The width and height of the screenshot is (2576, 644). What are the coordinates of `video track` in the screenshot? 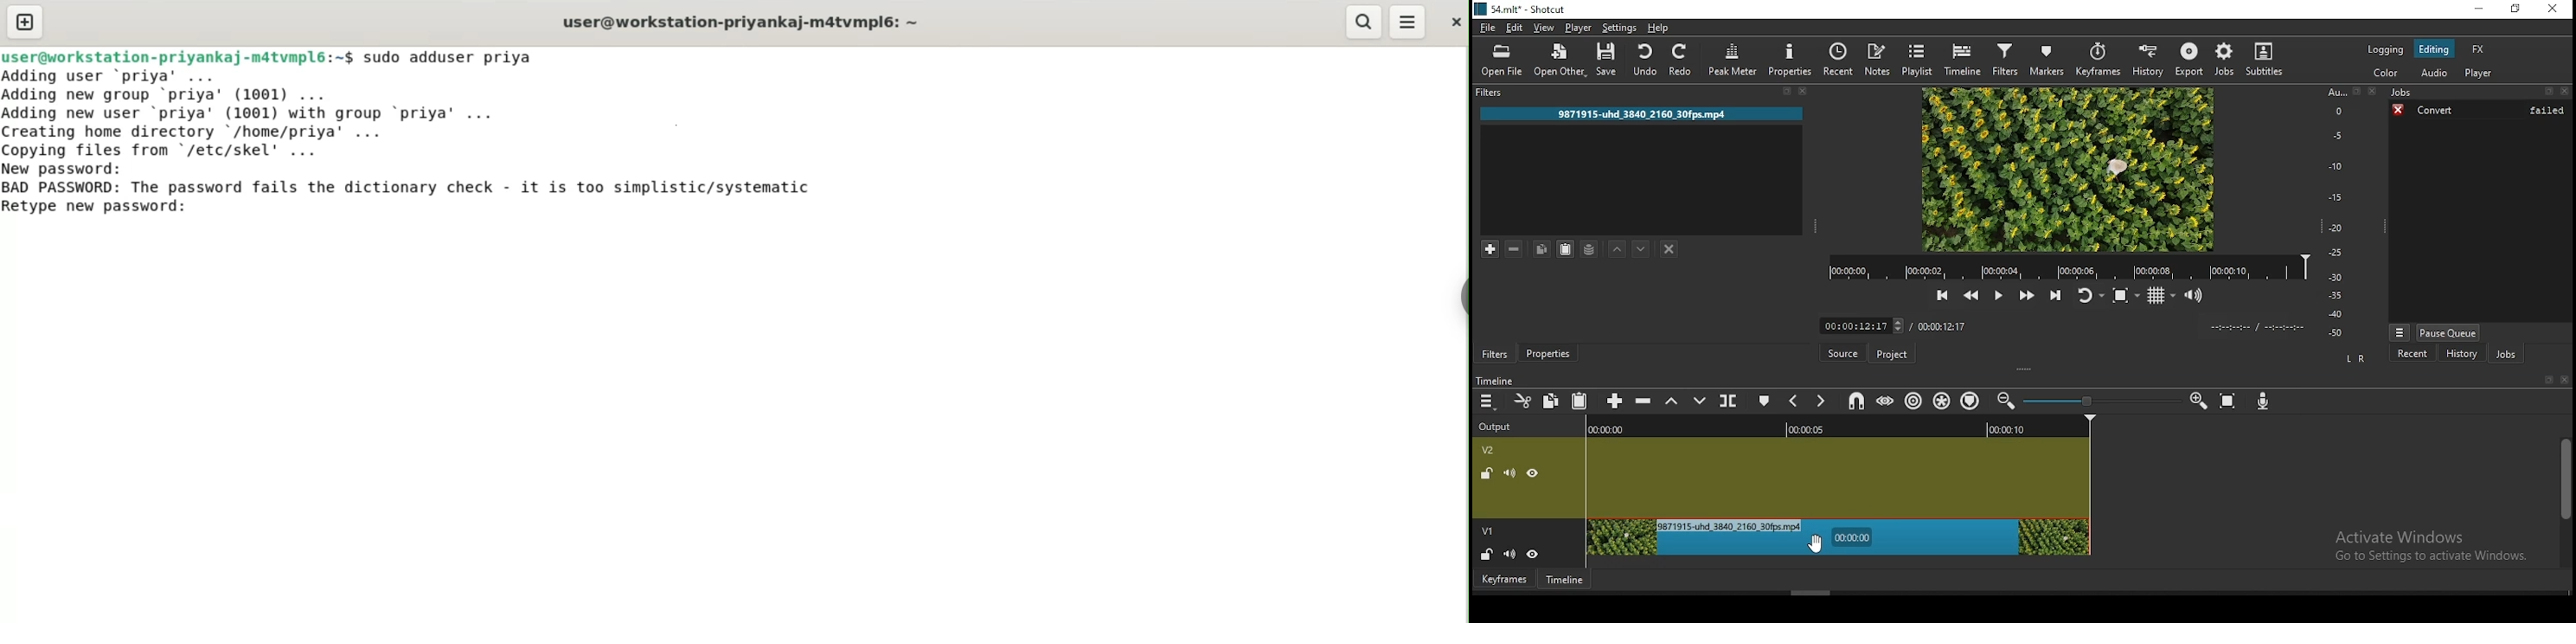 It's located at (1836, 476).